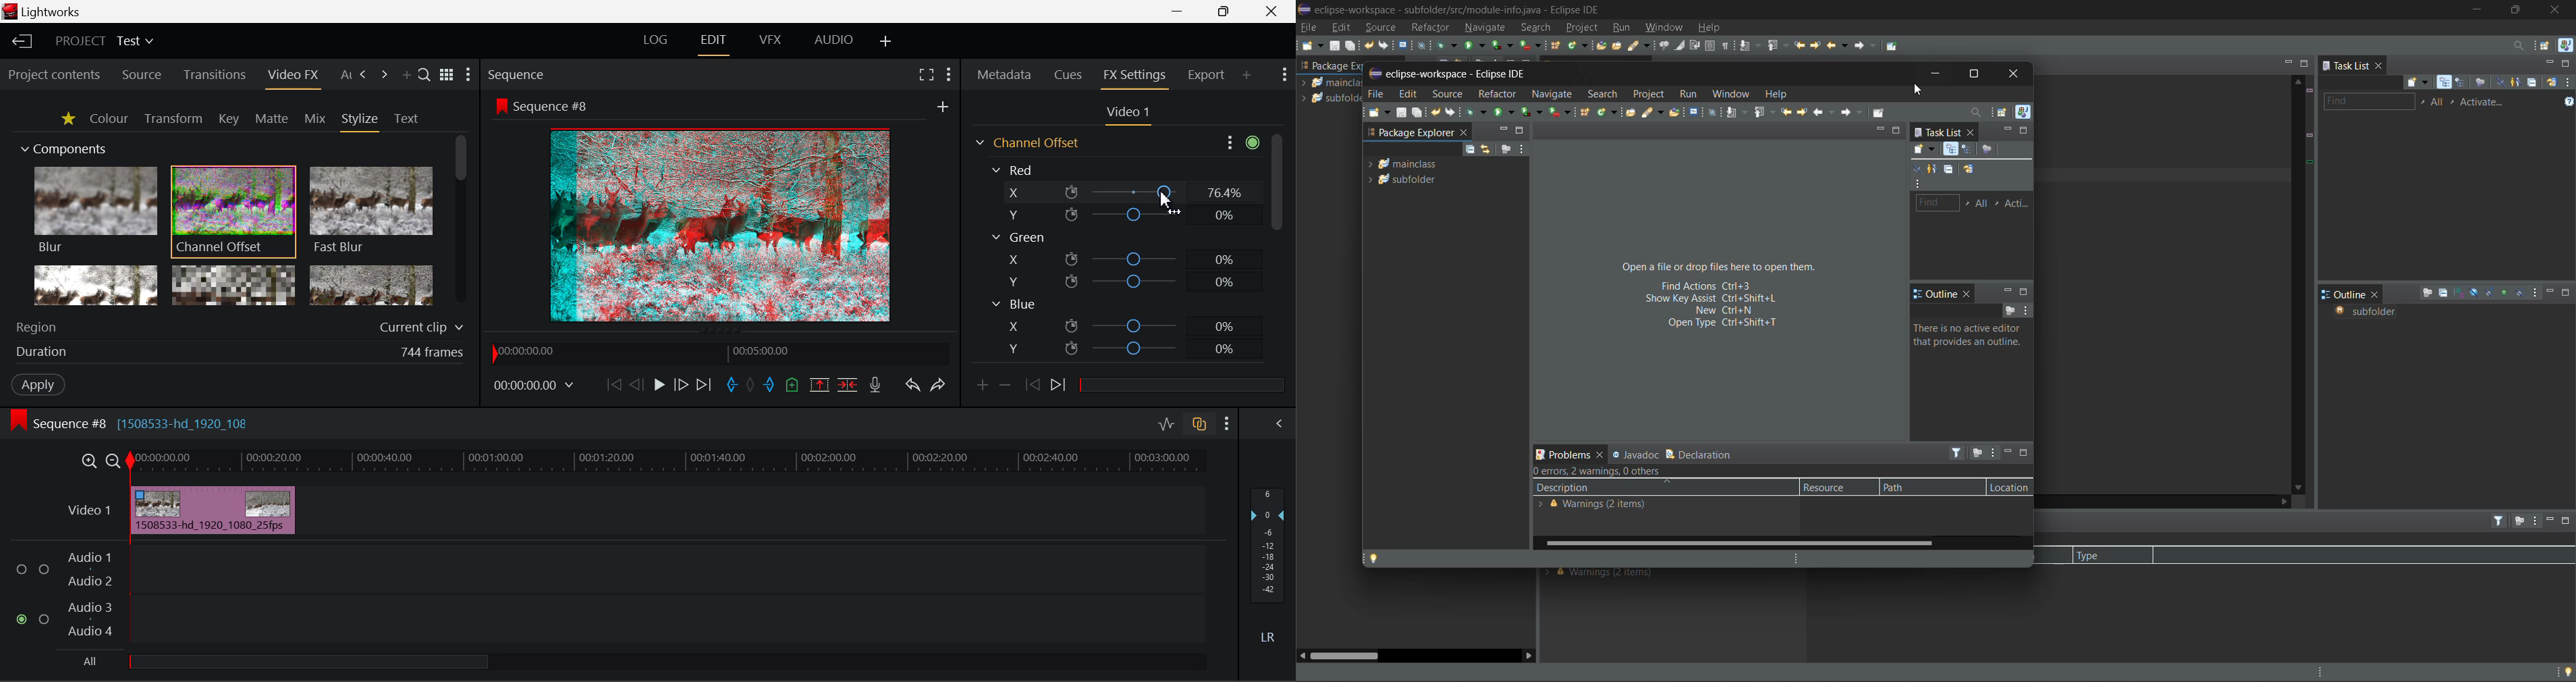  What do you see at coordinates (1880, 129) in the screenshot?
I see `minimize` at bounding box center [1880, 129].